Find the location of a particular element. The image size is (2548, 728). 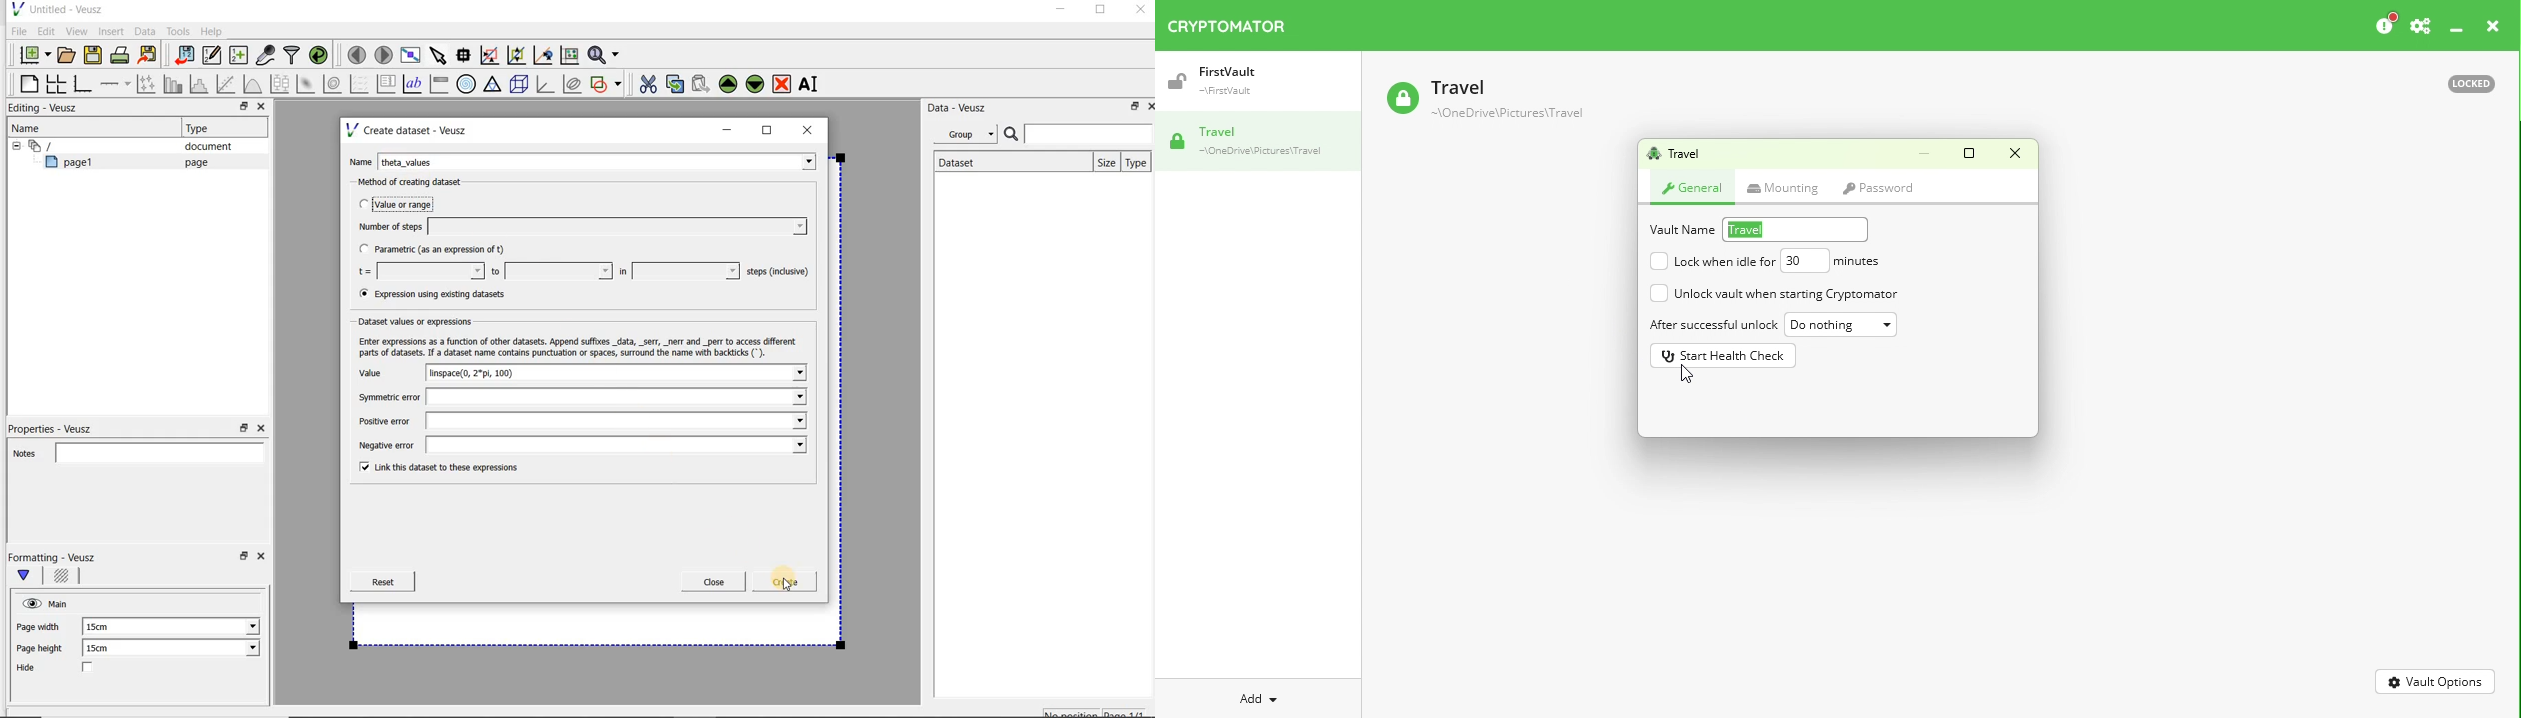

Read data points on the graph is located at coordinates (466, 56).